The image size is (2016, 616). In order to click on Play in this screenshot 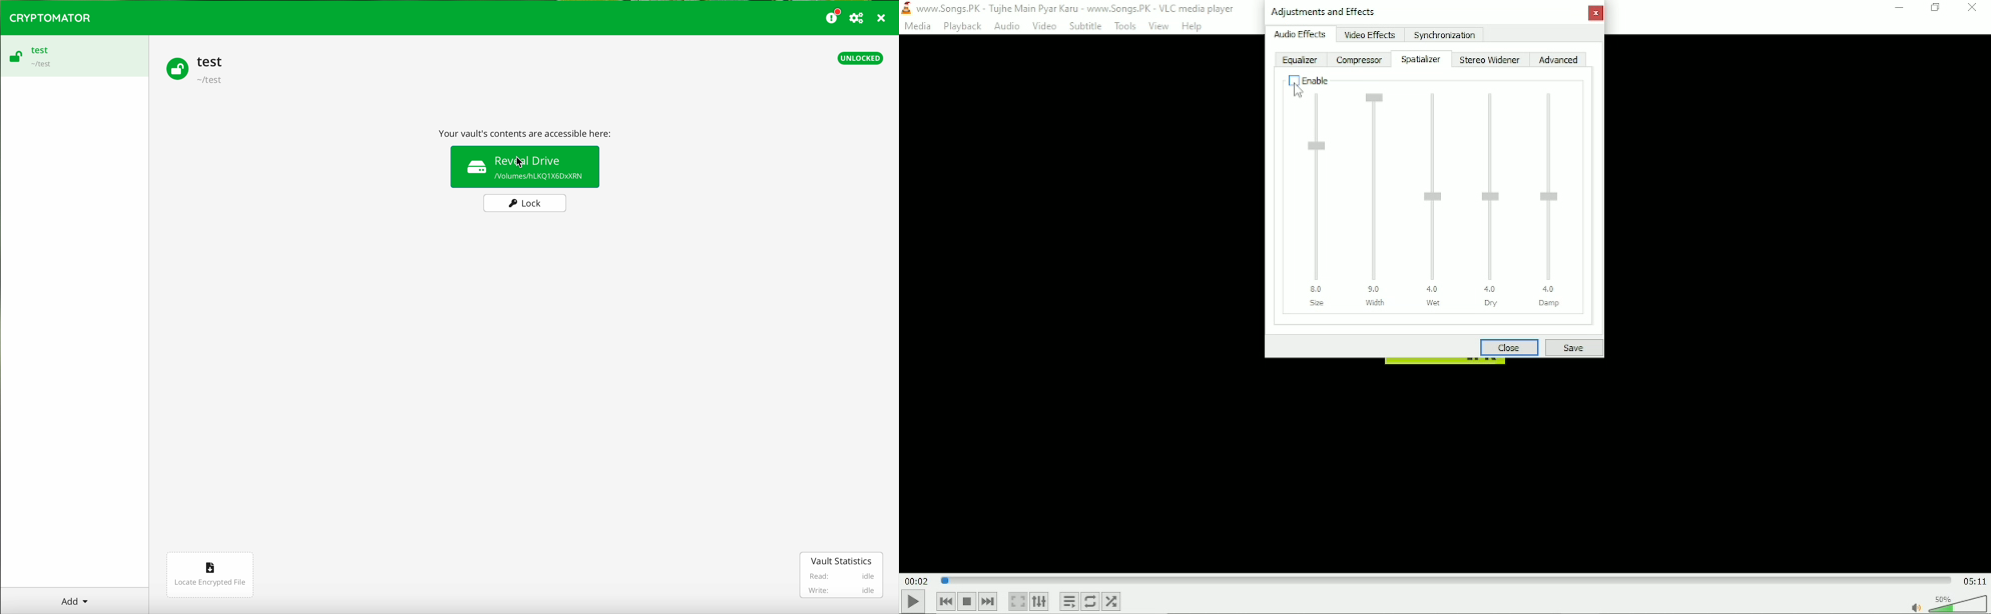, I will do `click(913, 602)`.